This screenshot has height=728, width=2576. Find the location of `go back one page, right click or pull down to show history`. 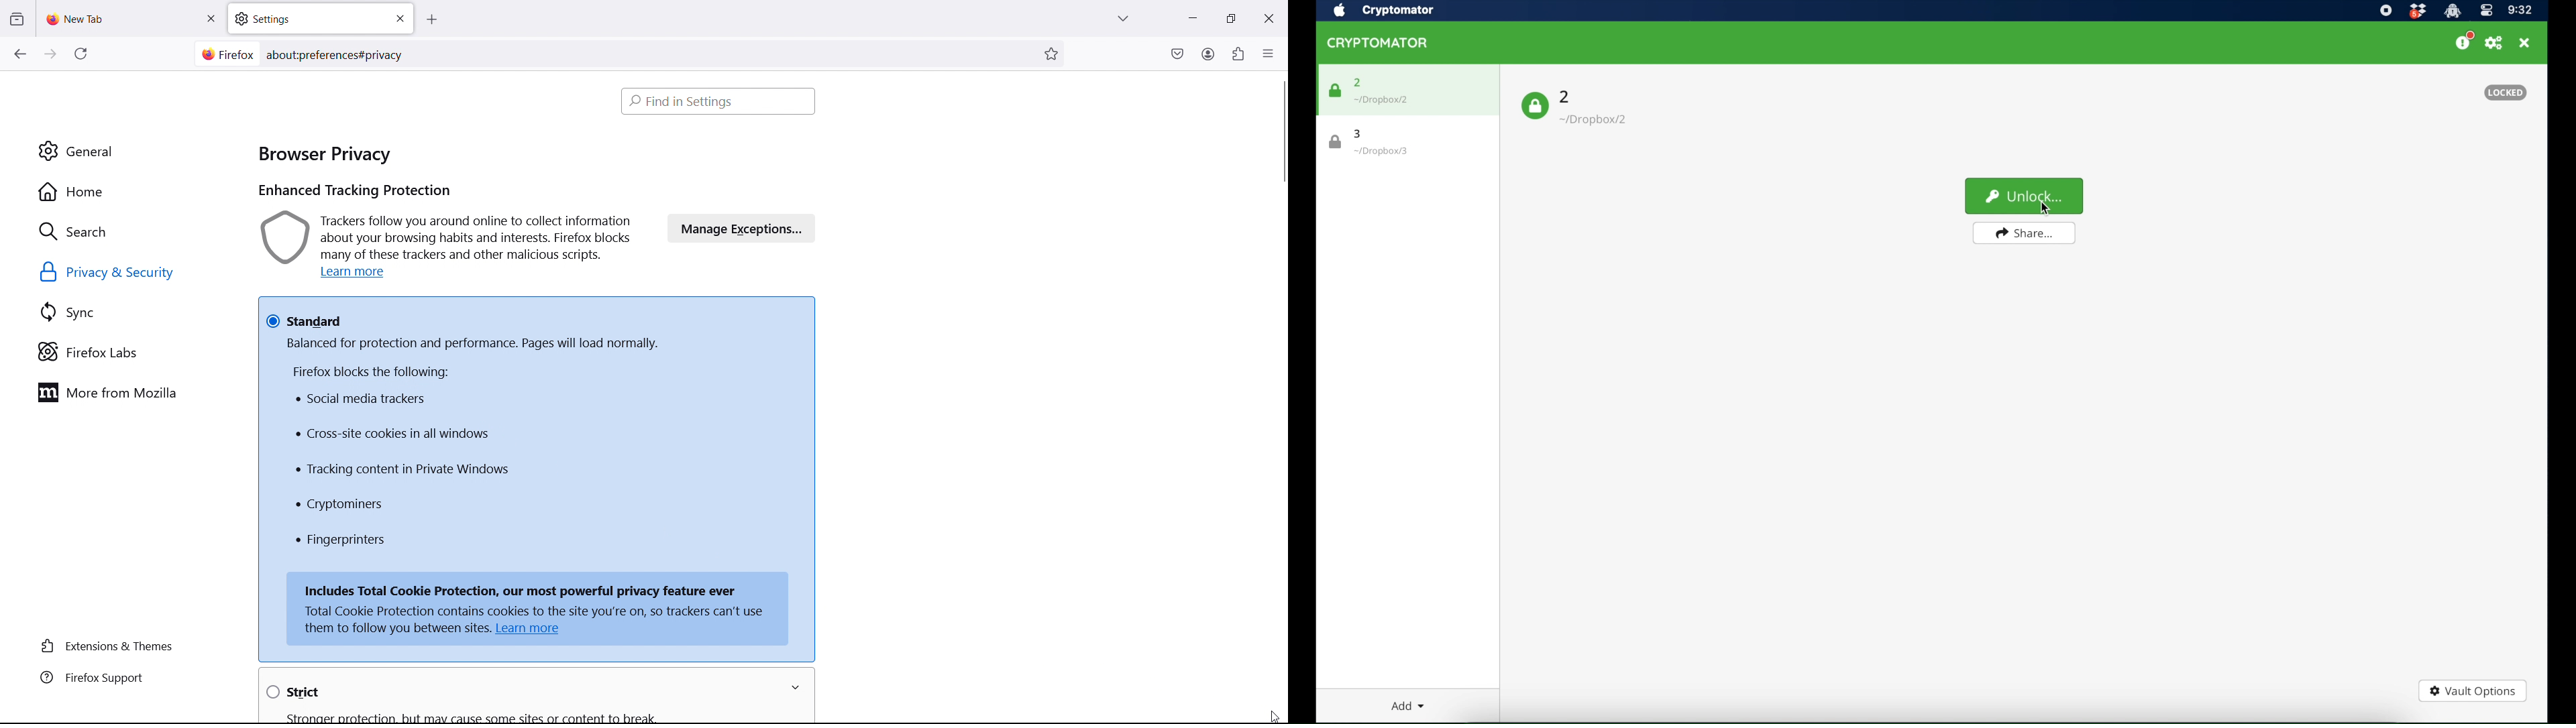

go back one page, right click or pull down to show history is located at coordinates (19, 54).